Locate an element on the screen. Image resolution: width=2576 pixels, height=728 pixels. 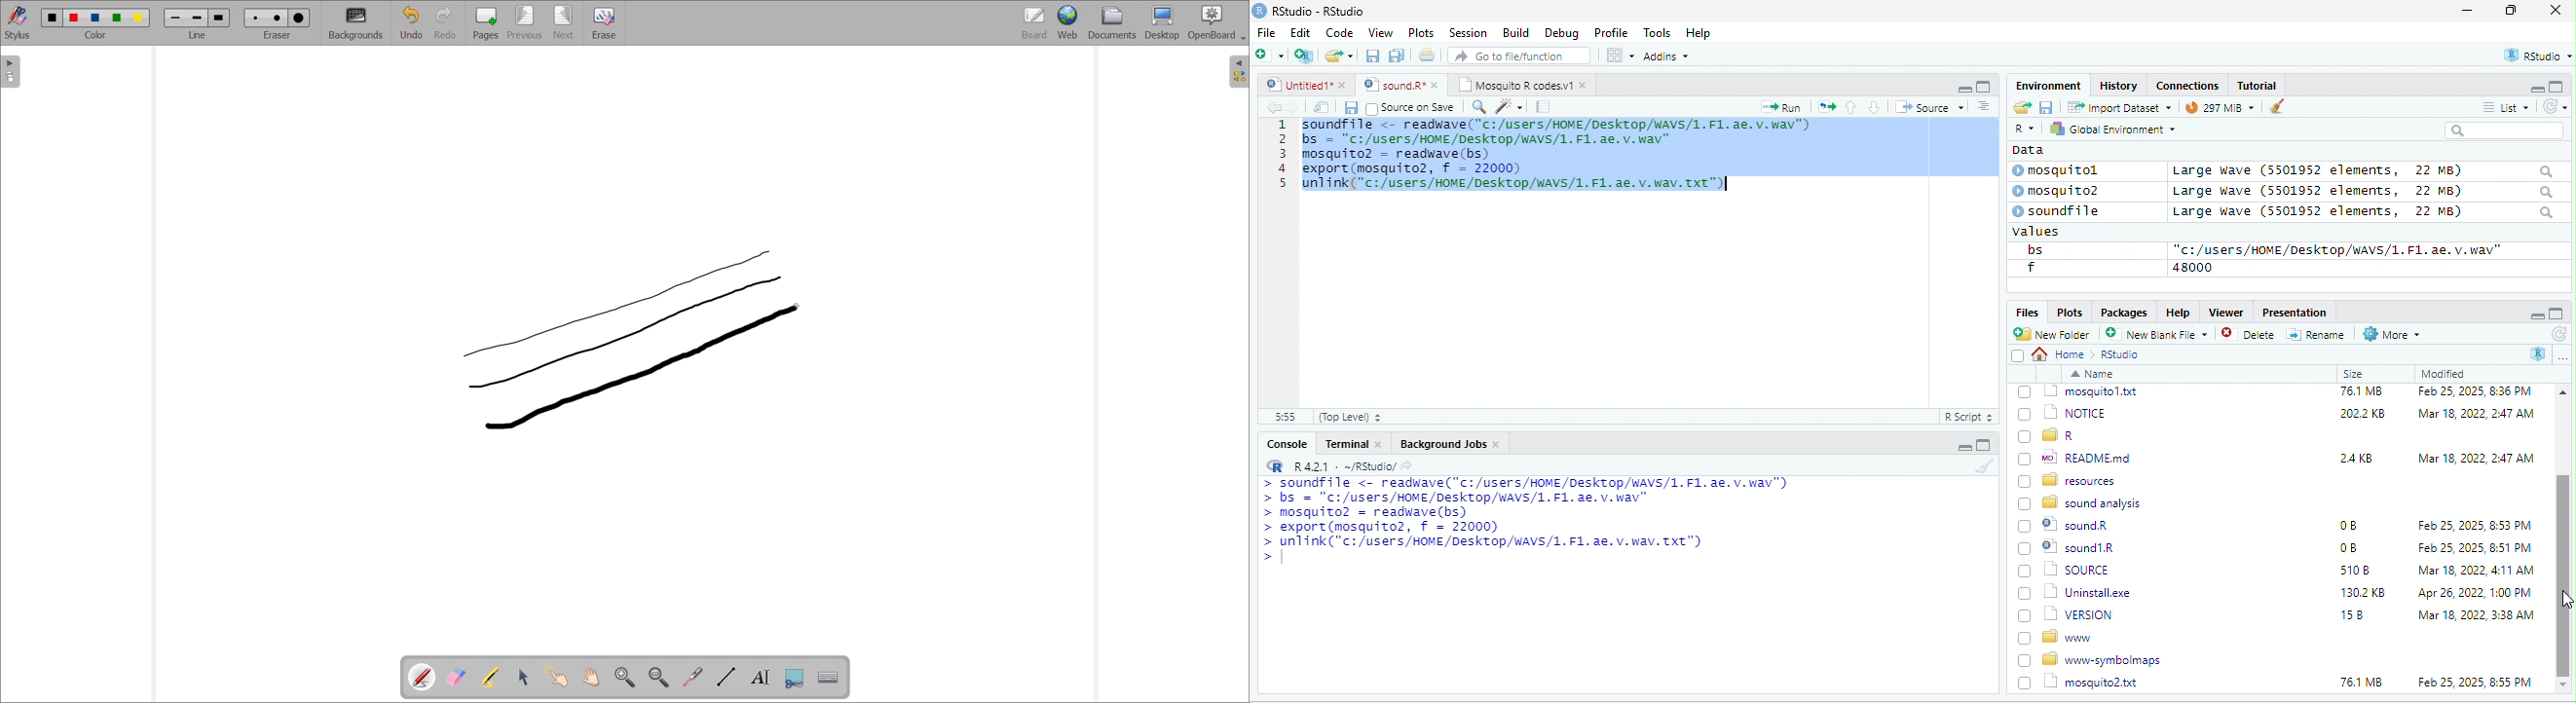
refresh is located at coordinates (2552, 106).